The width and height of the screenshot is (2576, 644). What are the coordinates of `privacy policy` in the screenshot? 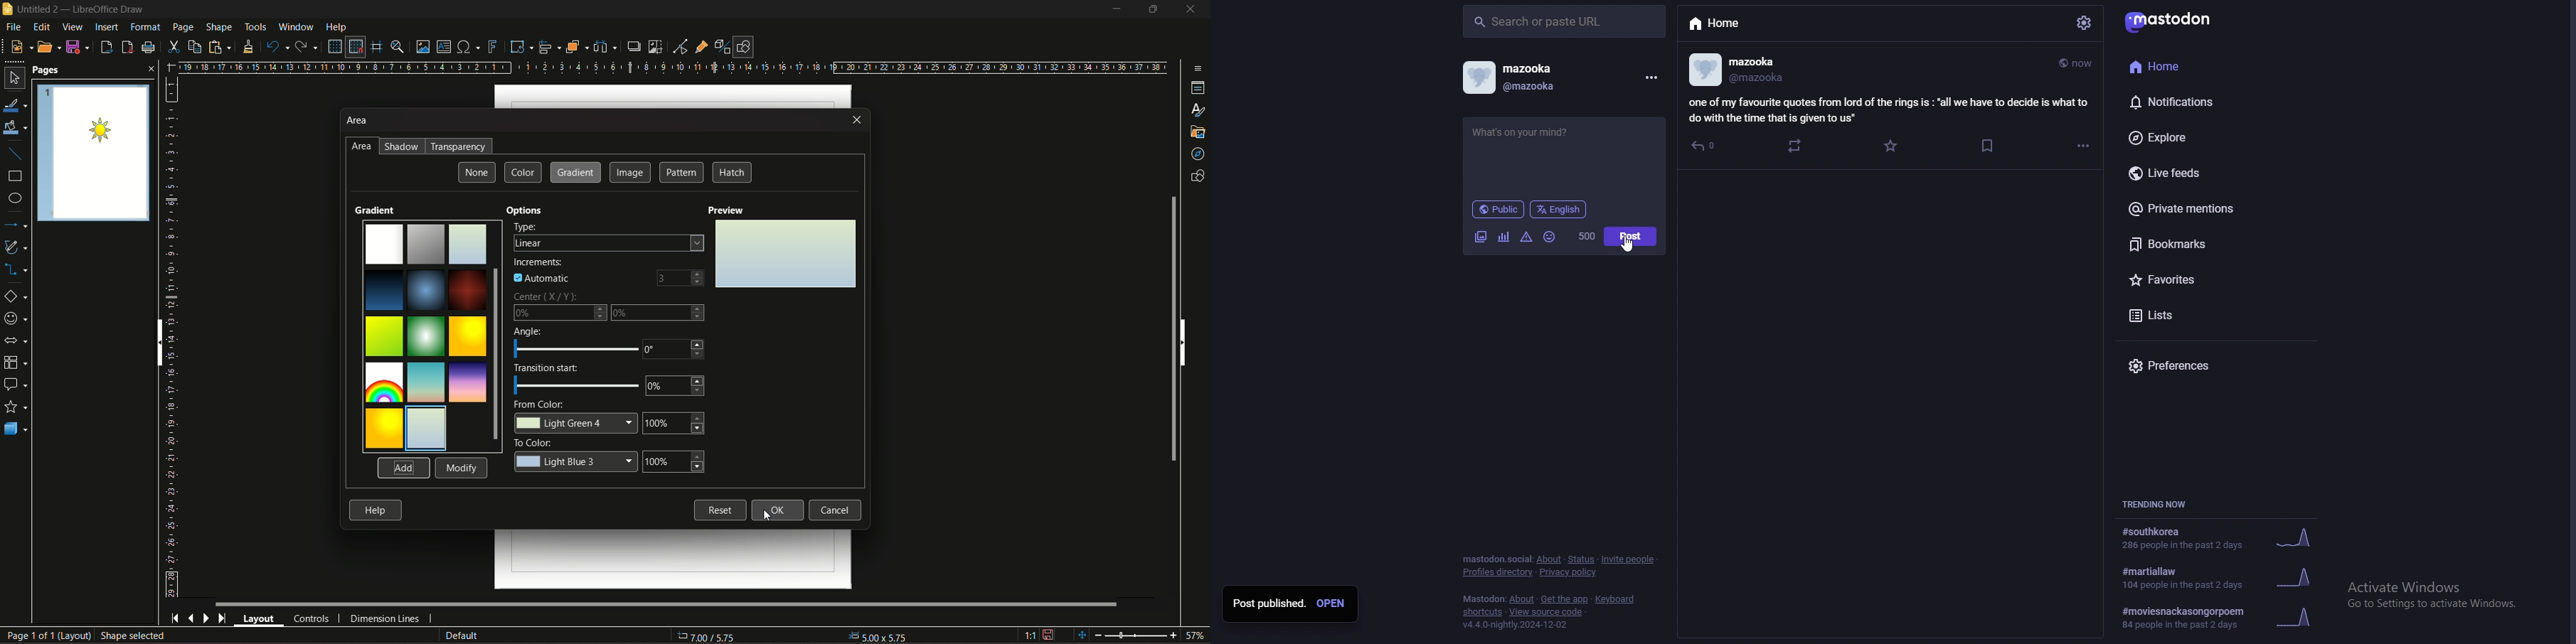 It's located at (1568, 572).